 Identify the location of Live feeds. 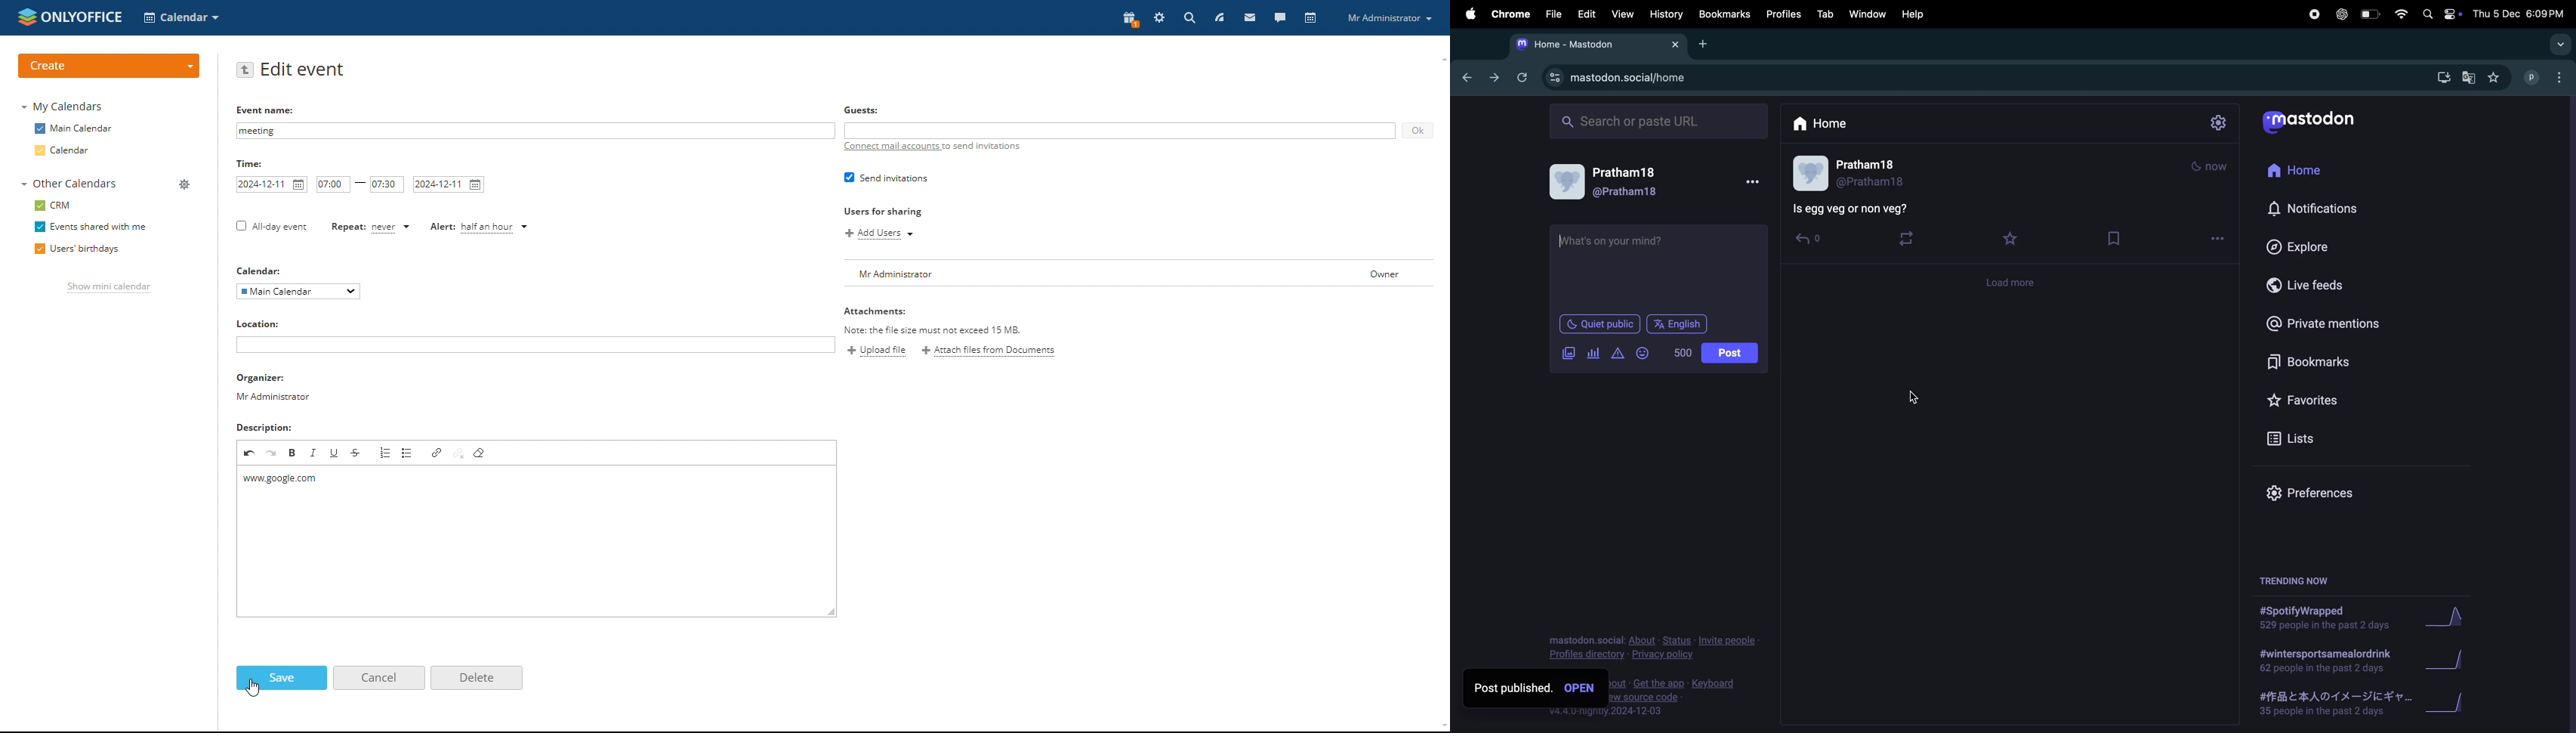
(2309, 284).